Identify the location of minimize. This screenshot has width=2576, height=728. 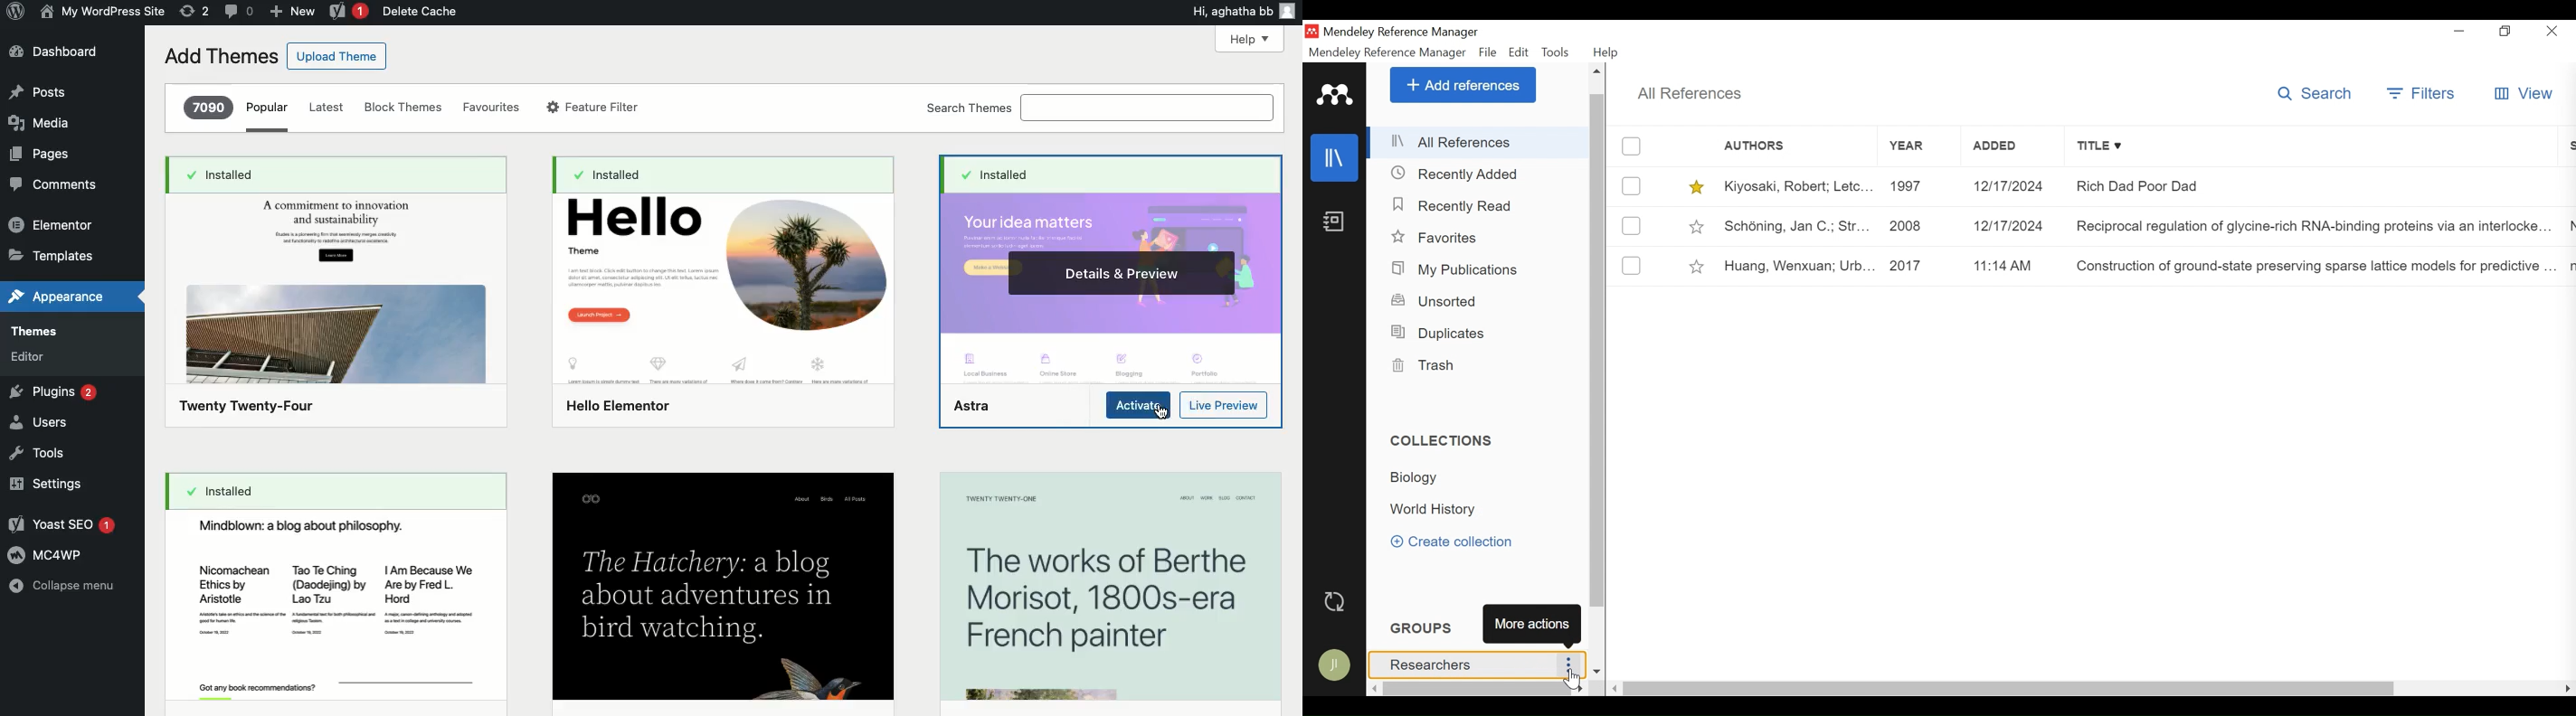
(2459, 29).